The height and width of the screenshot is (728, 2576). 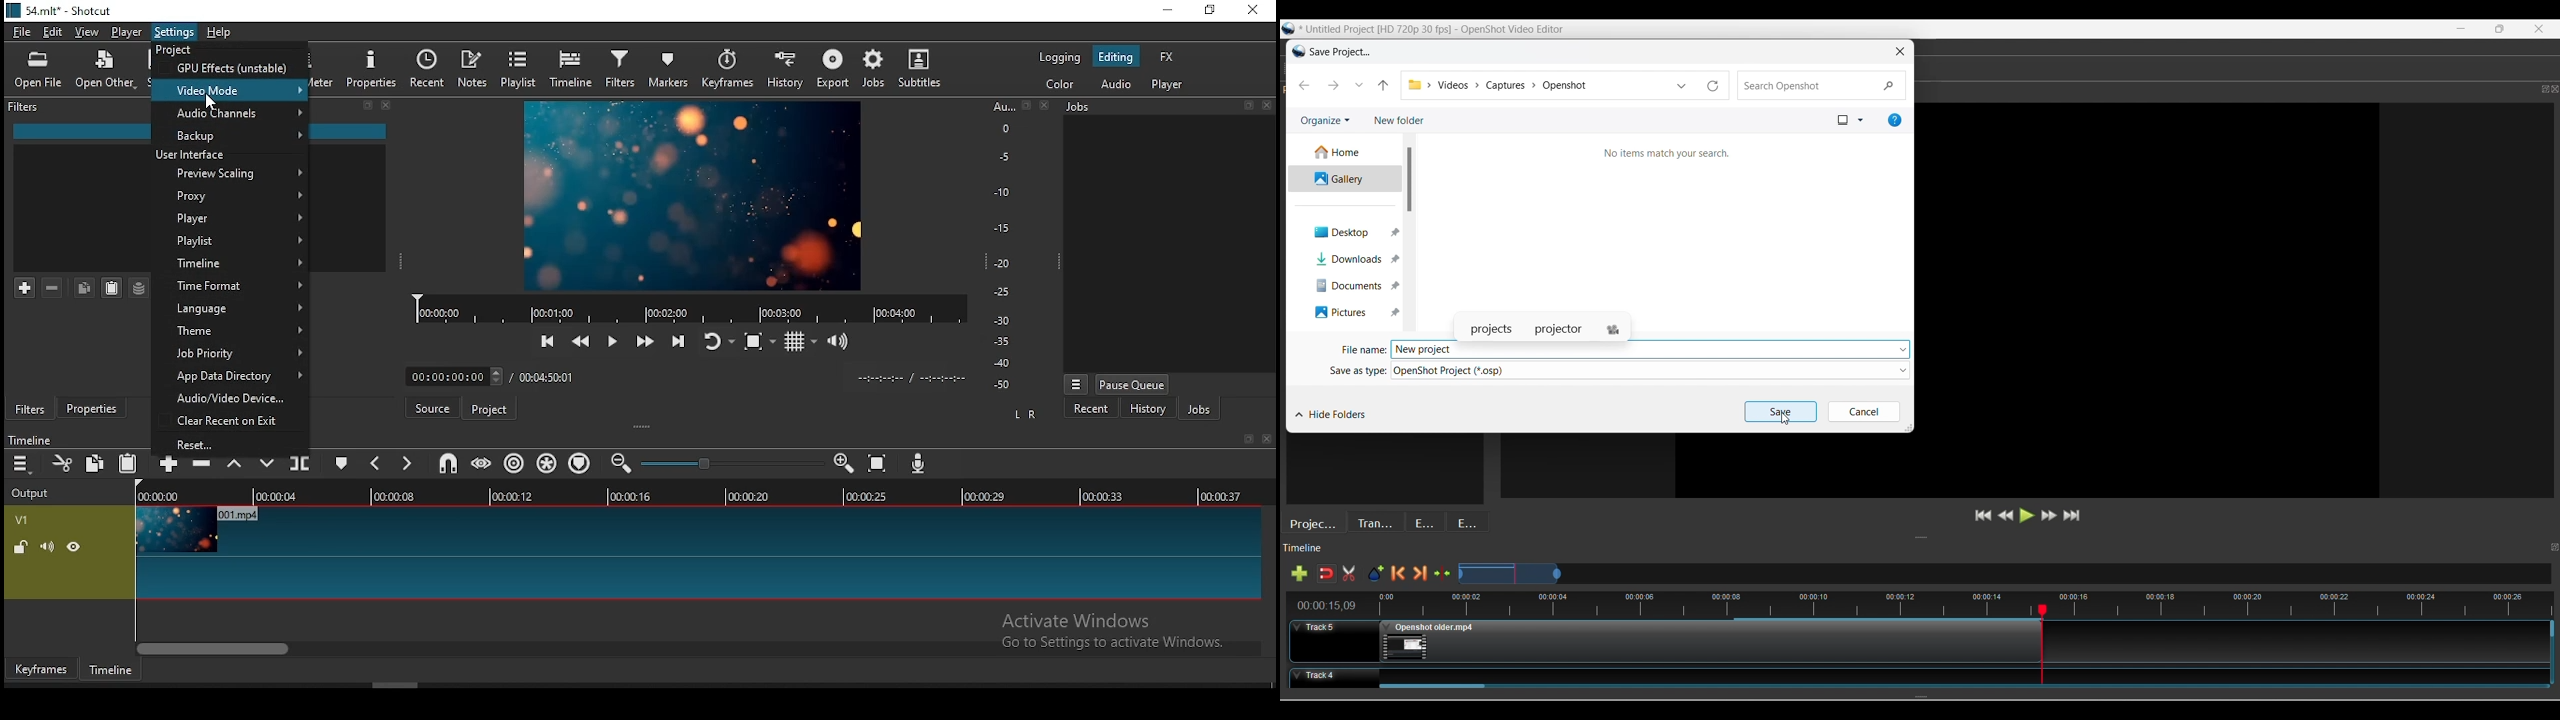 I want to click on 00:00:29, so click(x=987, y=496).